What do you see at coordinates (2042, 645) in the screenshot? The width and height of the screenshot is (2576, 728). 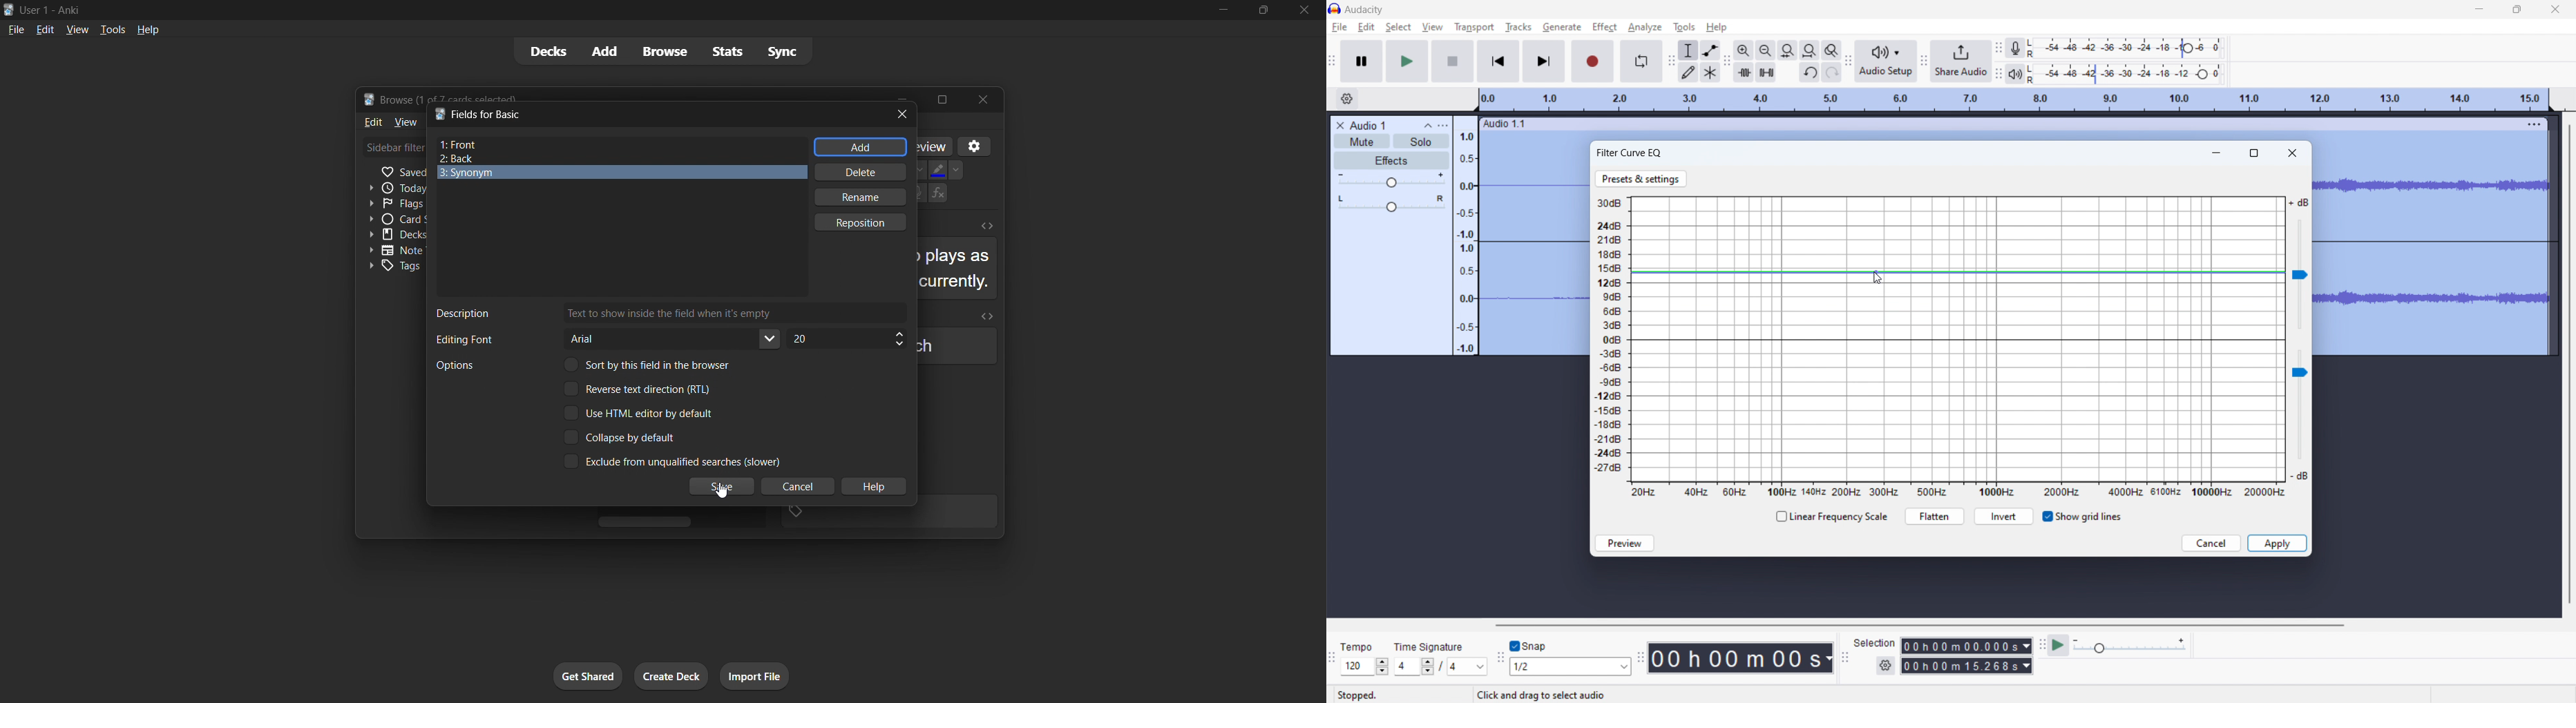 I see `play at speed toolbar` at bounding box center [2042, 645].